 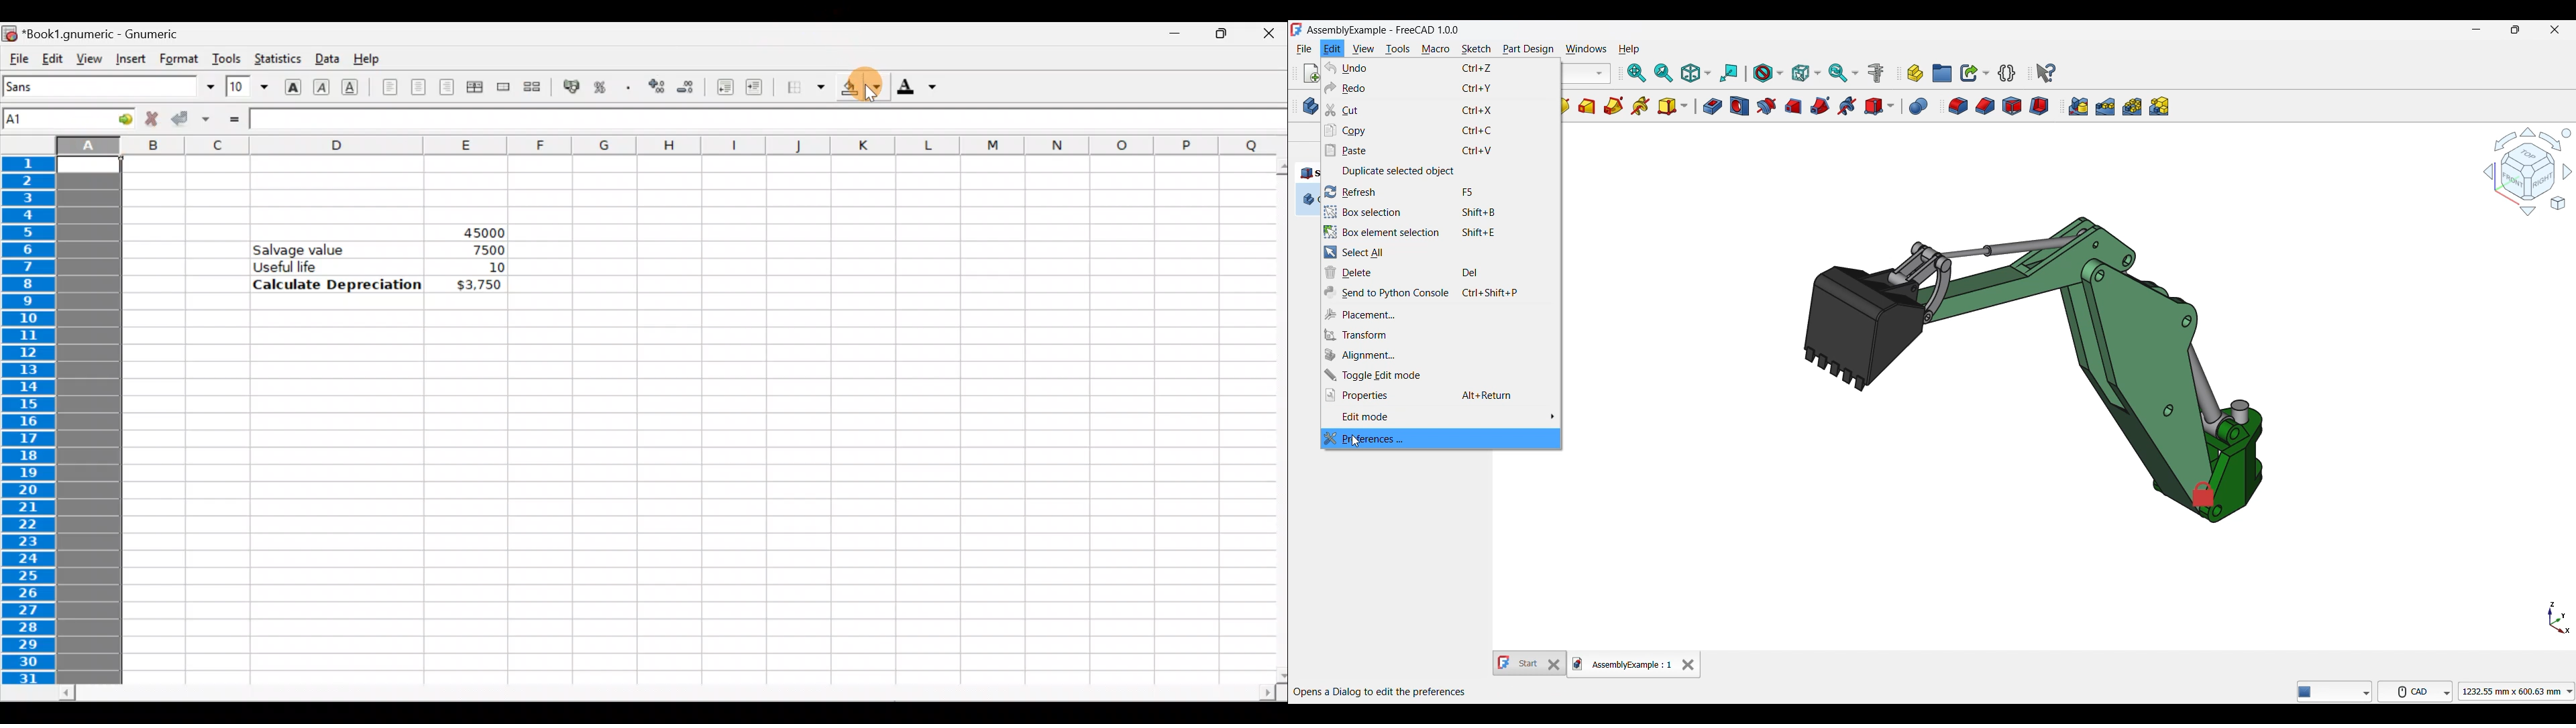 What do you see at coordinates (1440, 293) in the screenshot?
I see `Send to Python console` at bounding box center [1440, 293].